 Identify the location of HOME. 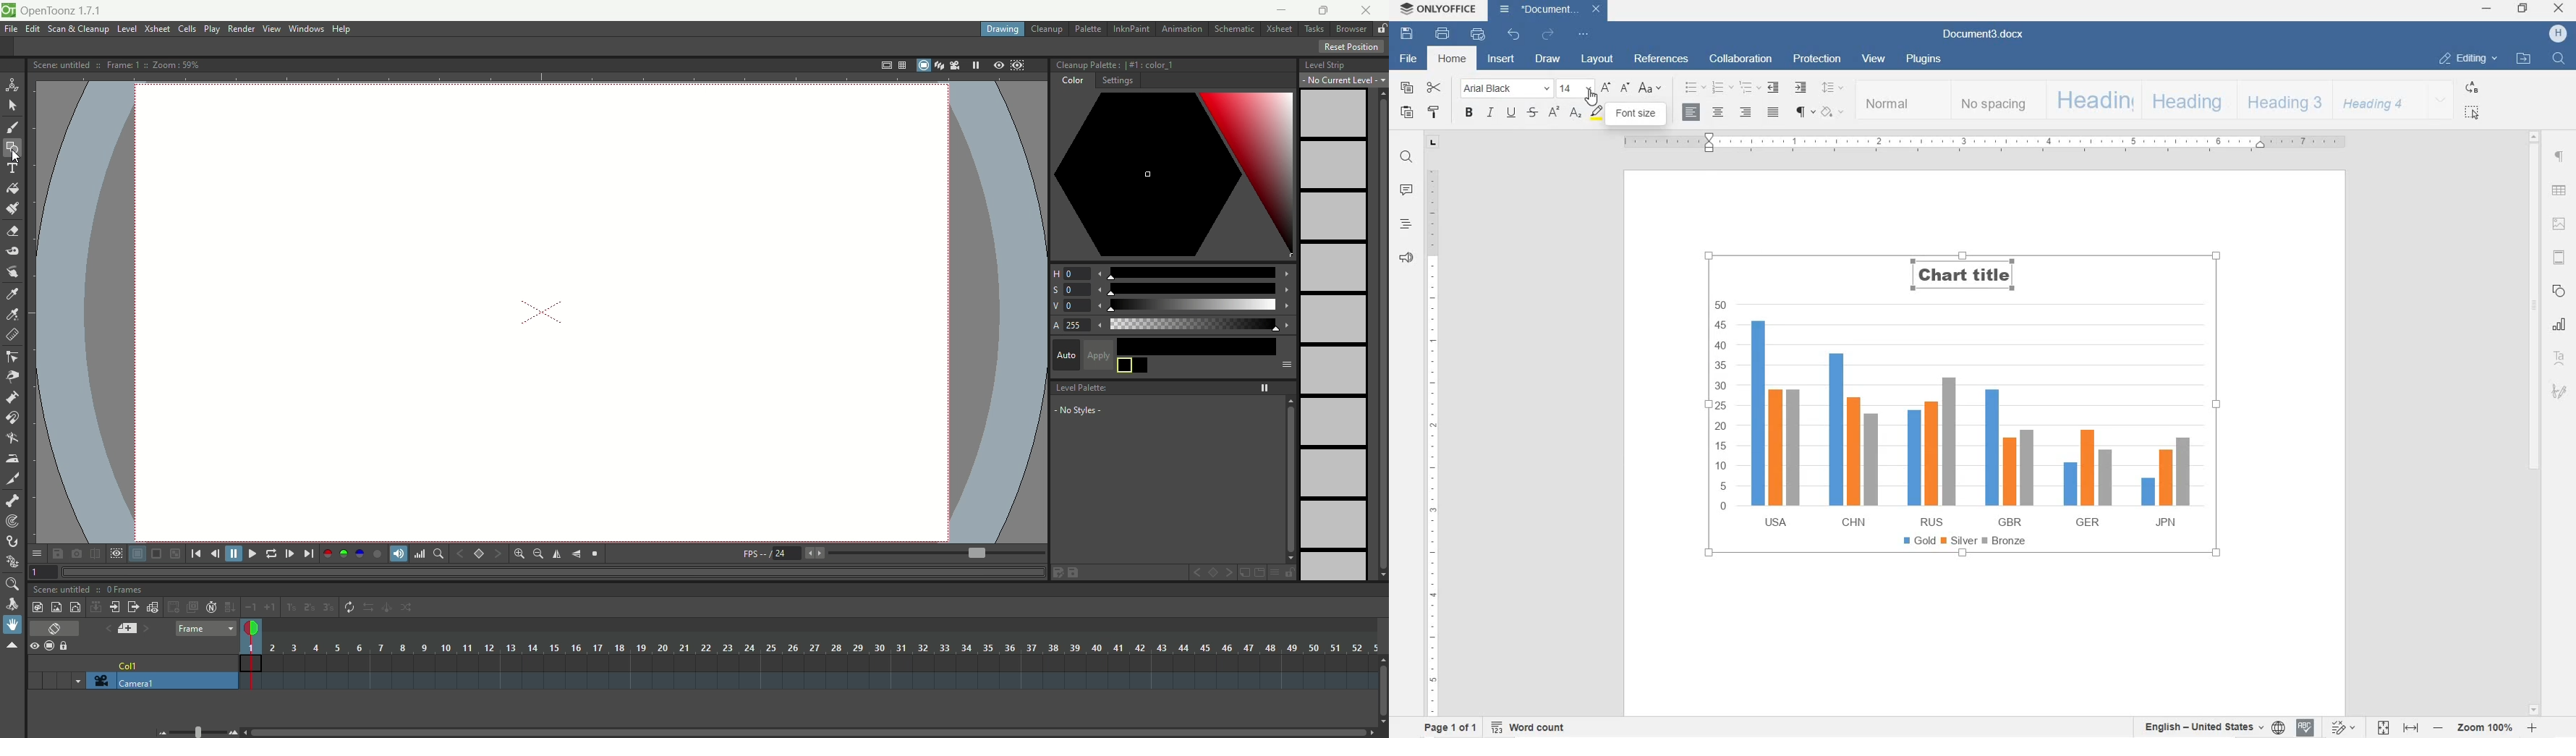
(1452, 60).